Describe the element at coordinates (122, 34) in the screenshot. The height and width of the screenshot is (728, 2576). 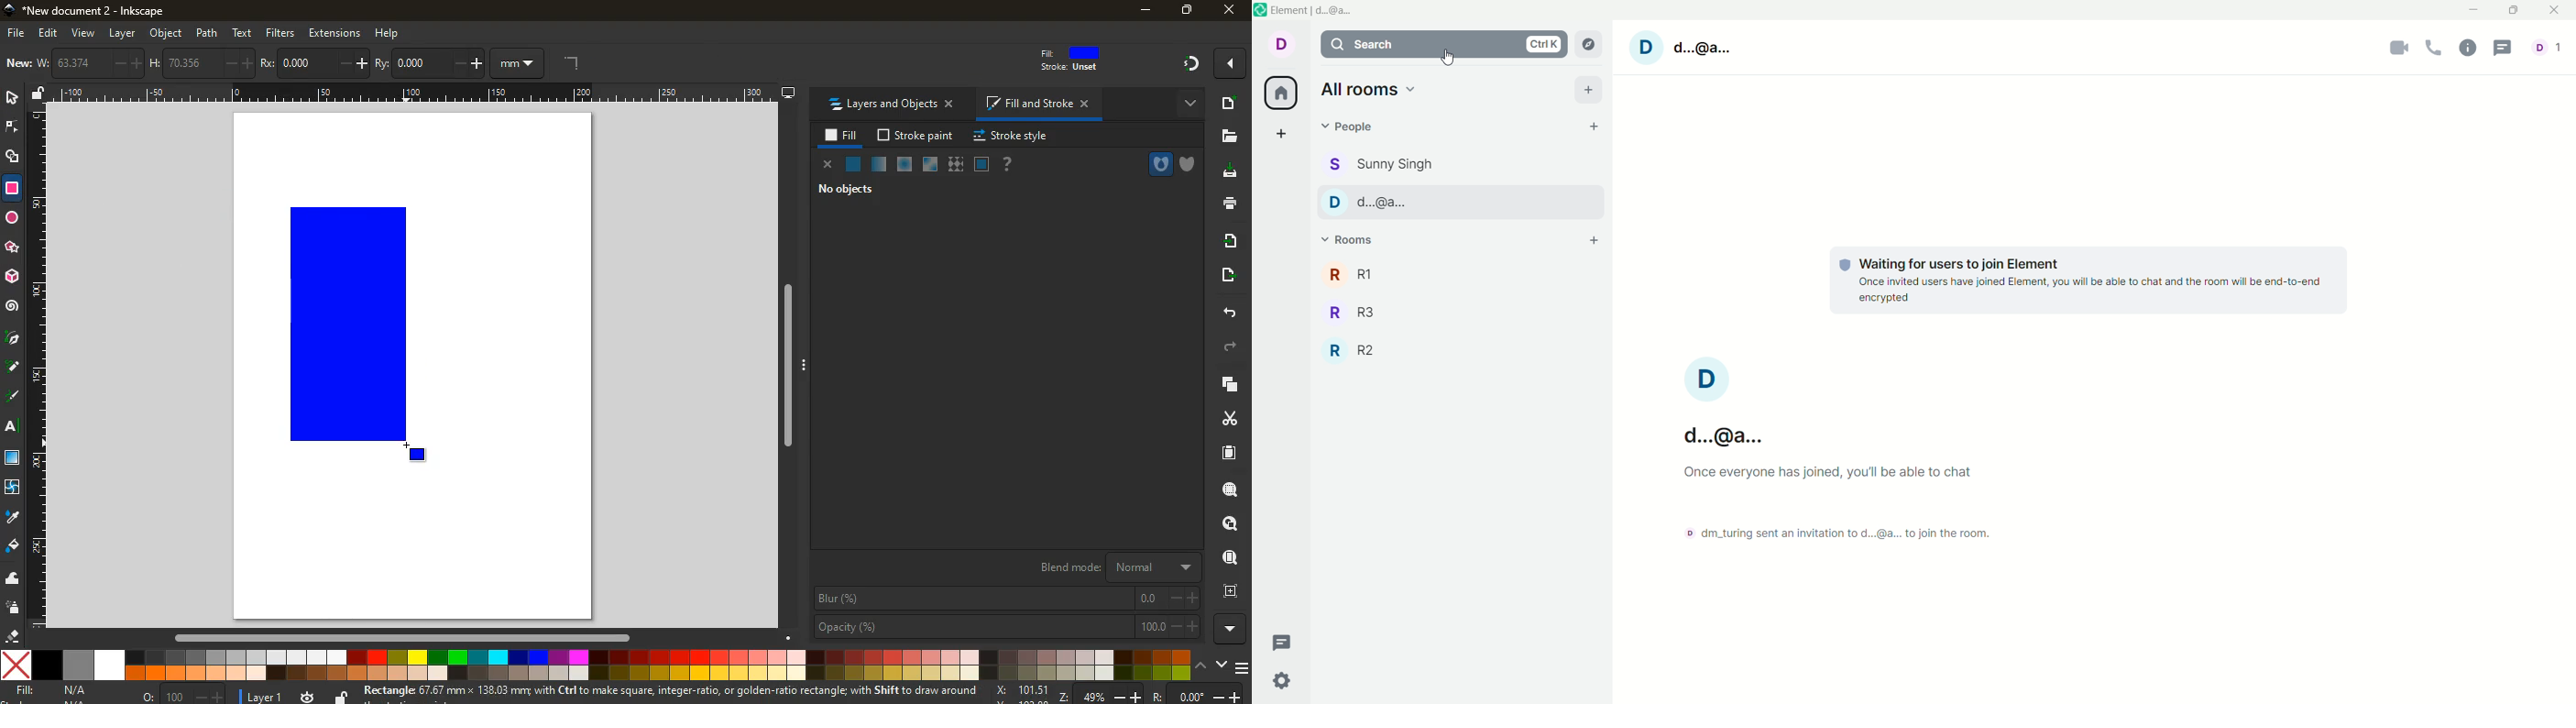
I see `layer` at that location.